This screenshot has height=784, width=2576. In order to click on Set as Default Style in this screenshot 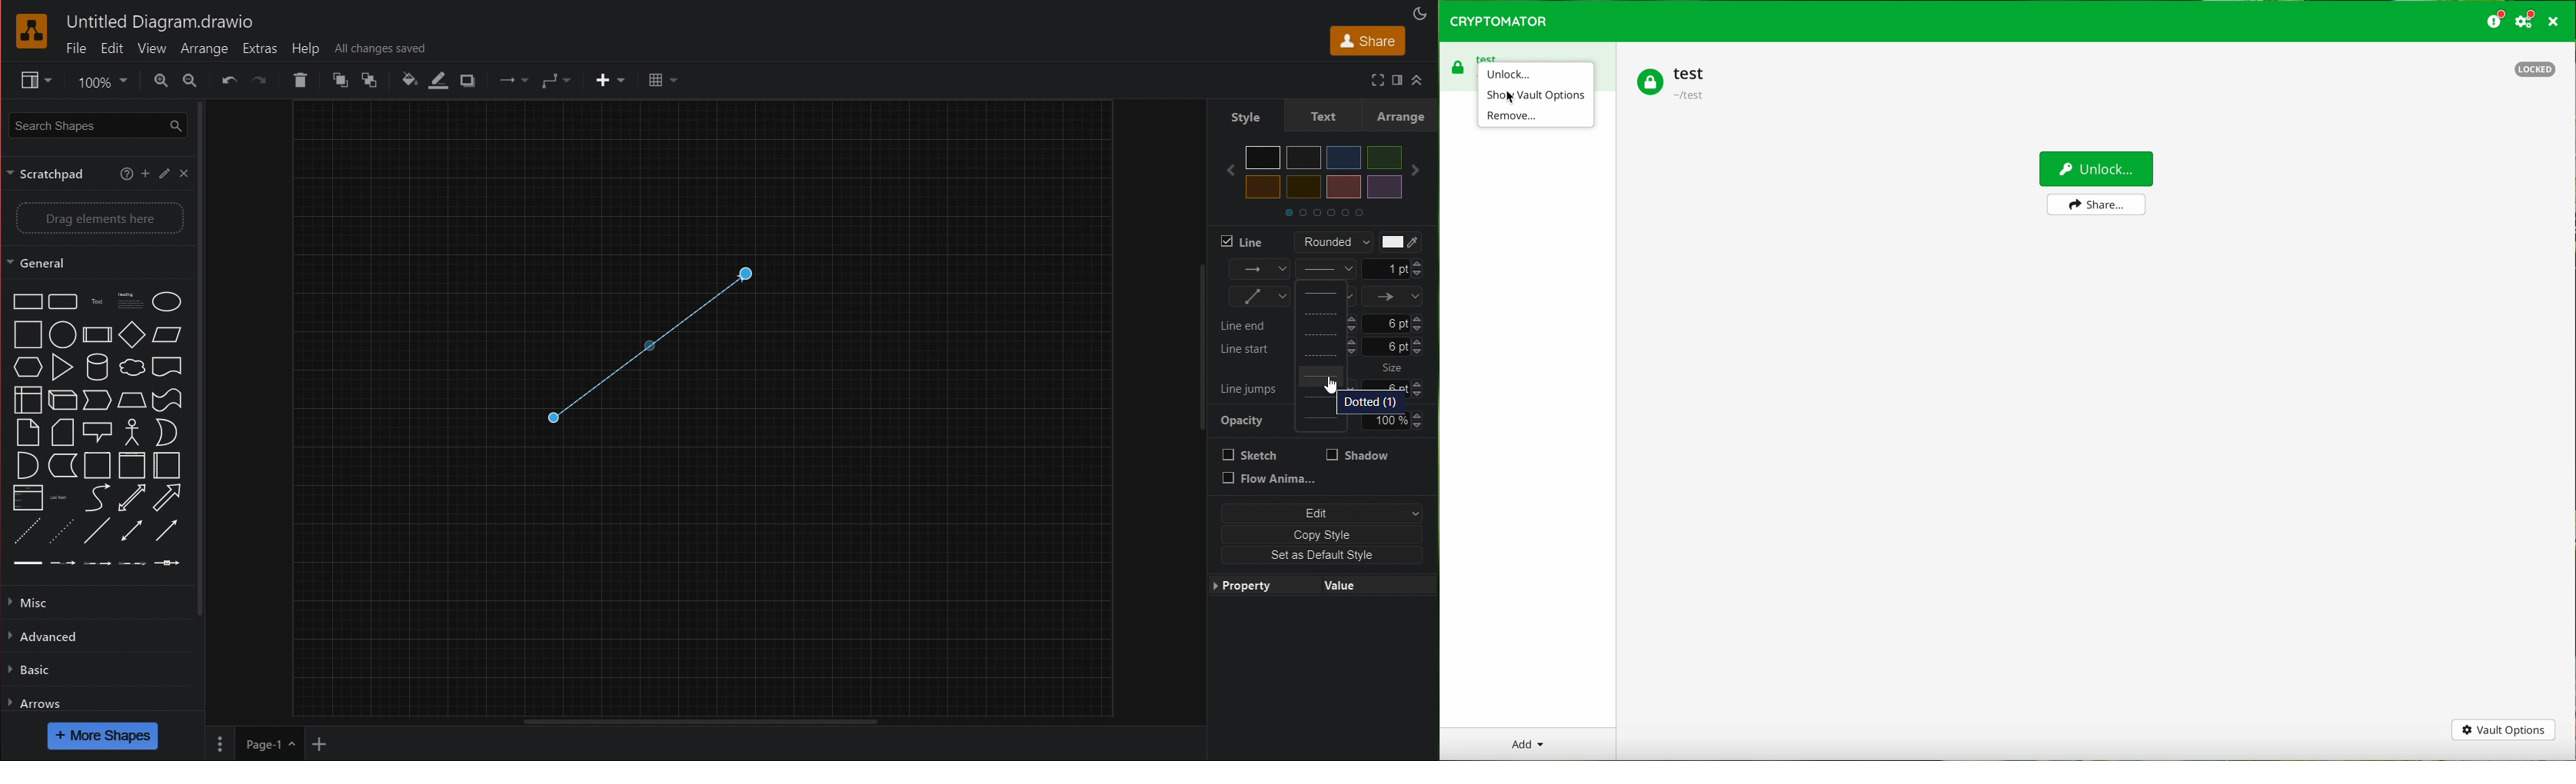, I will do `click(1312, 556)`.